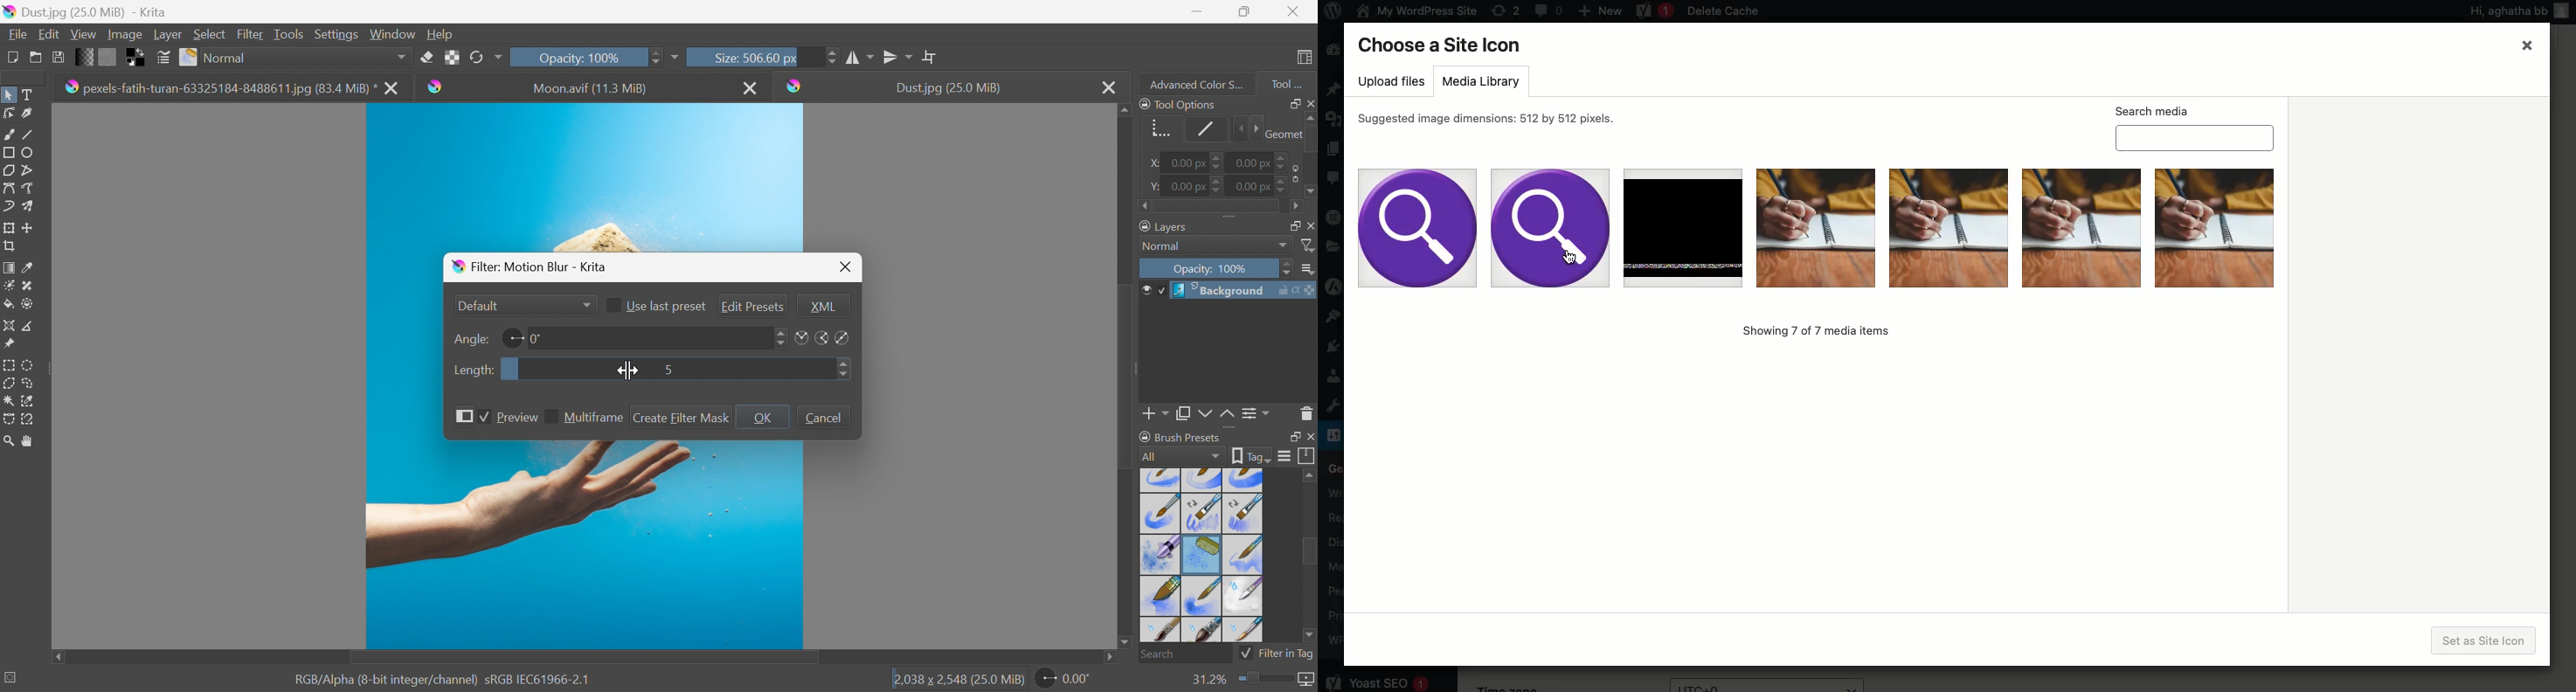  Describe the element at coordinates (1338, 315) in the screenshot. I see `Appearance` at that location.